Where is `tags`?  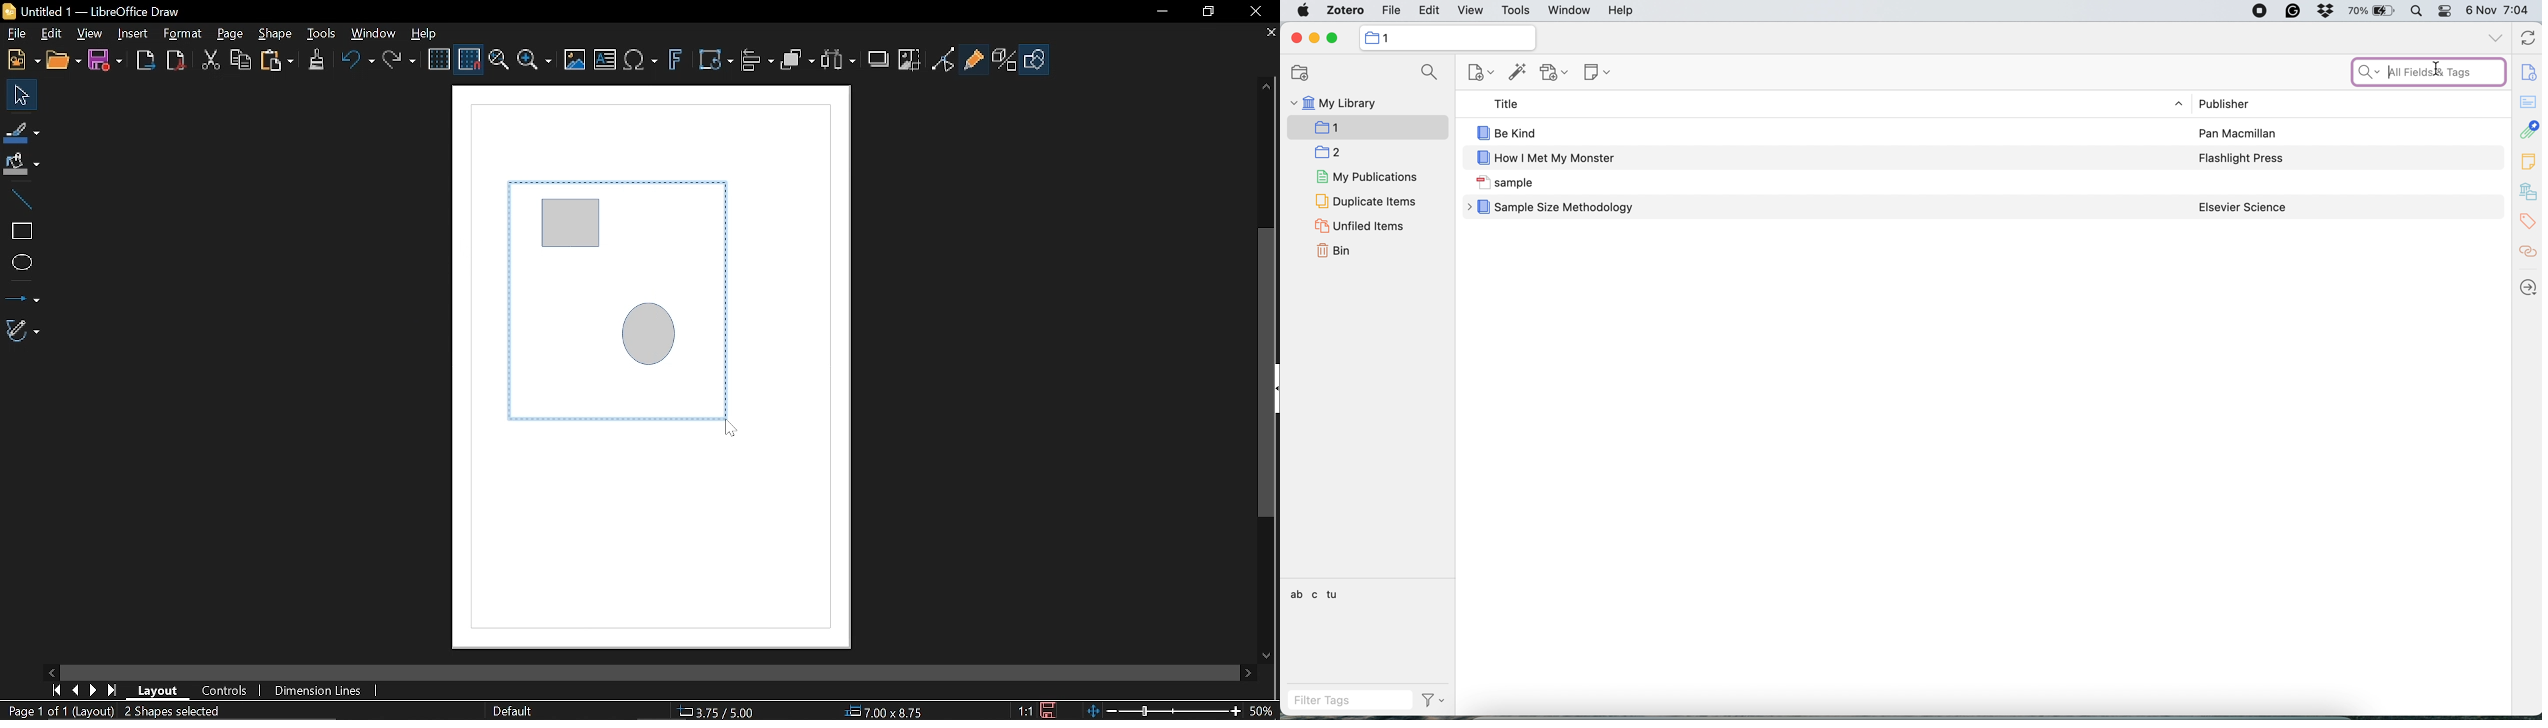 tags is located at coordinates (2527, 222).